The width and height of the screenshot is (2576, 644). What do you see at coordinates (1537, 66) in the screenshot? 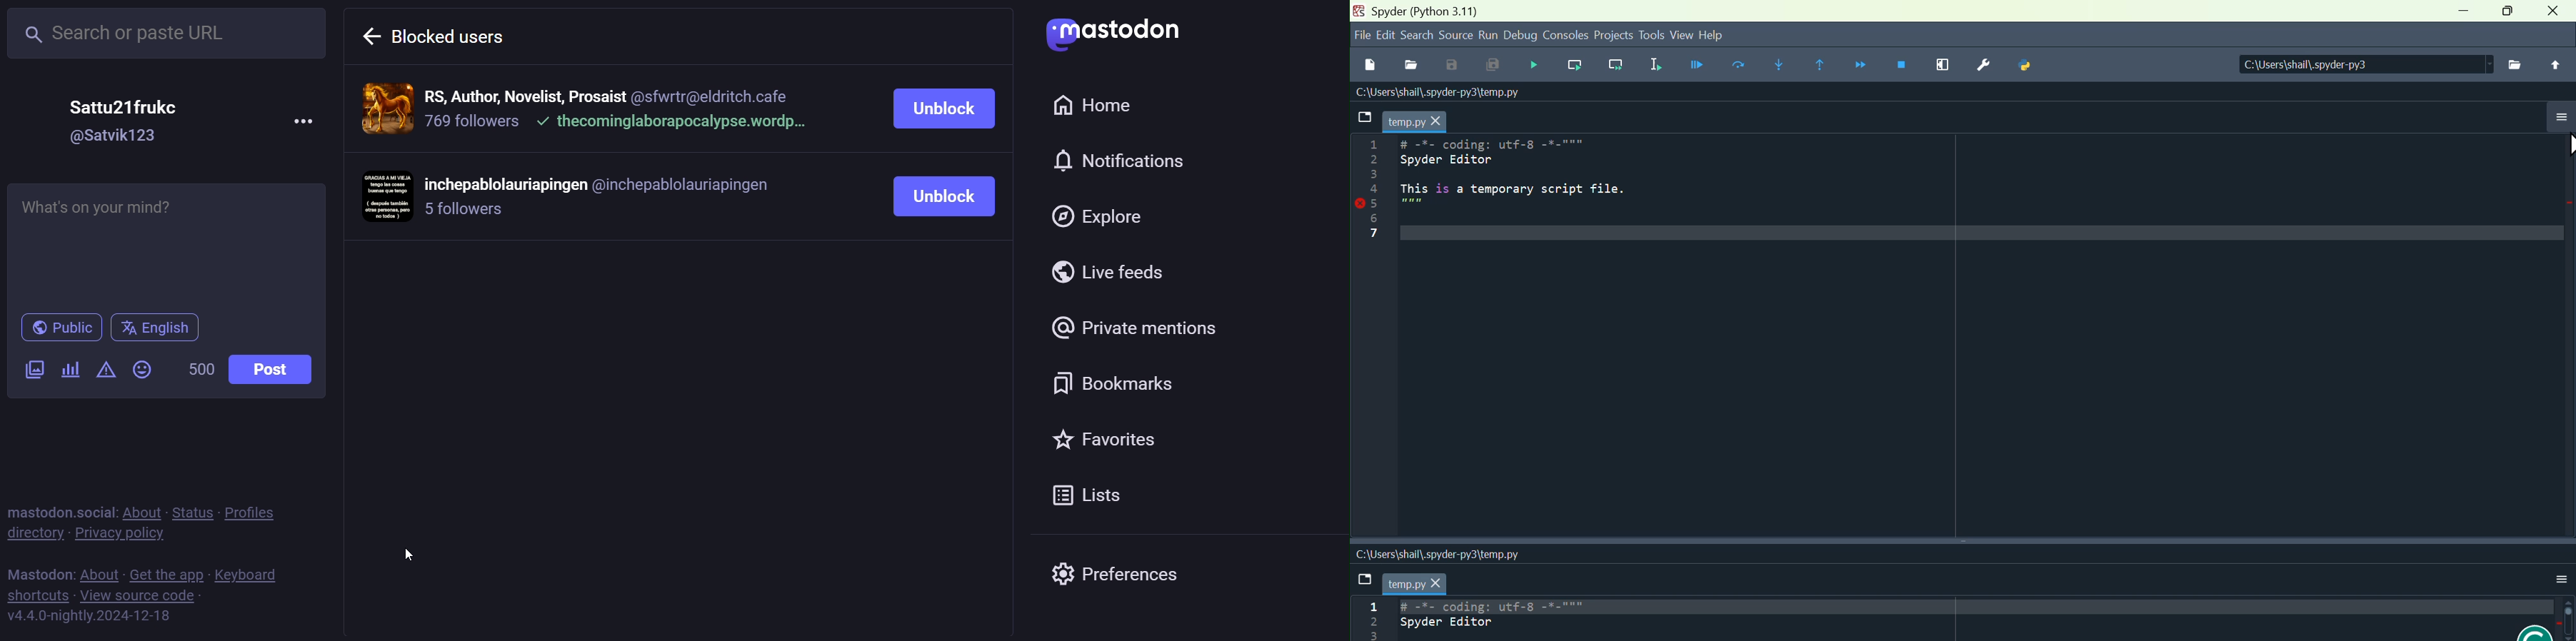
I see `Debug file` at bounding box center [1537, 66].